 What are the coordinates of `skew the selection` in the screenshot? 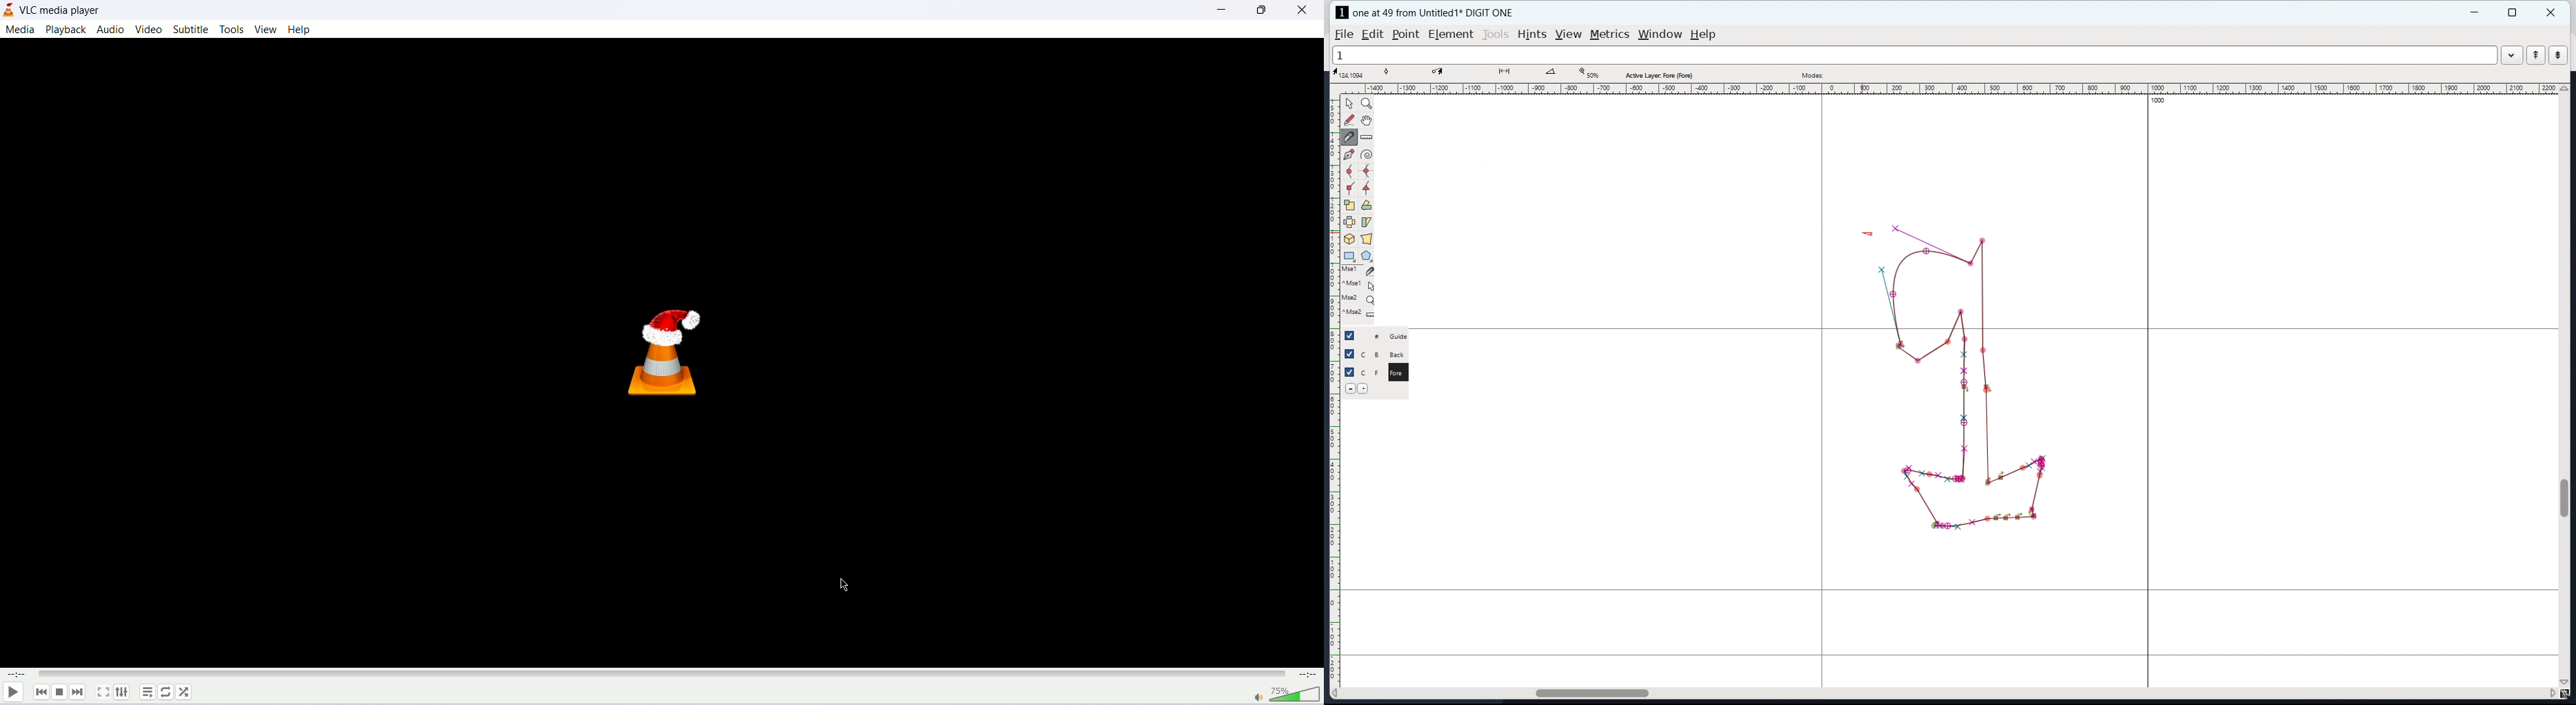 It's located at (1367, 222).